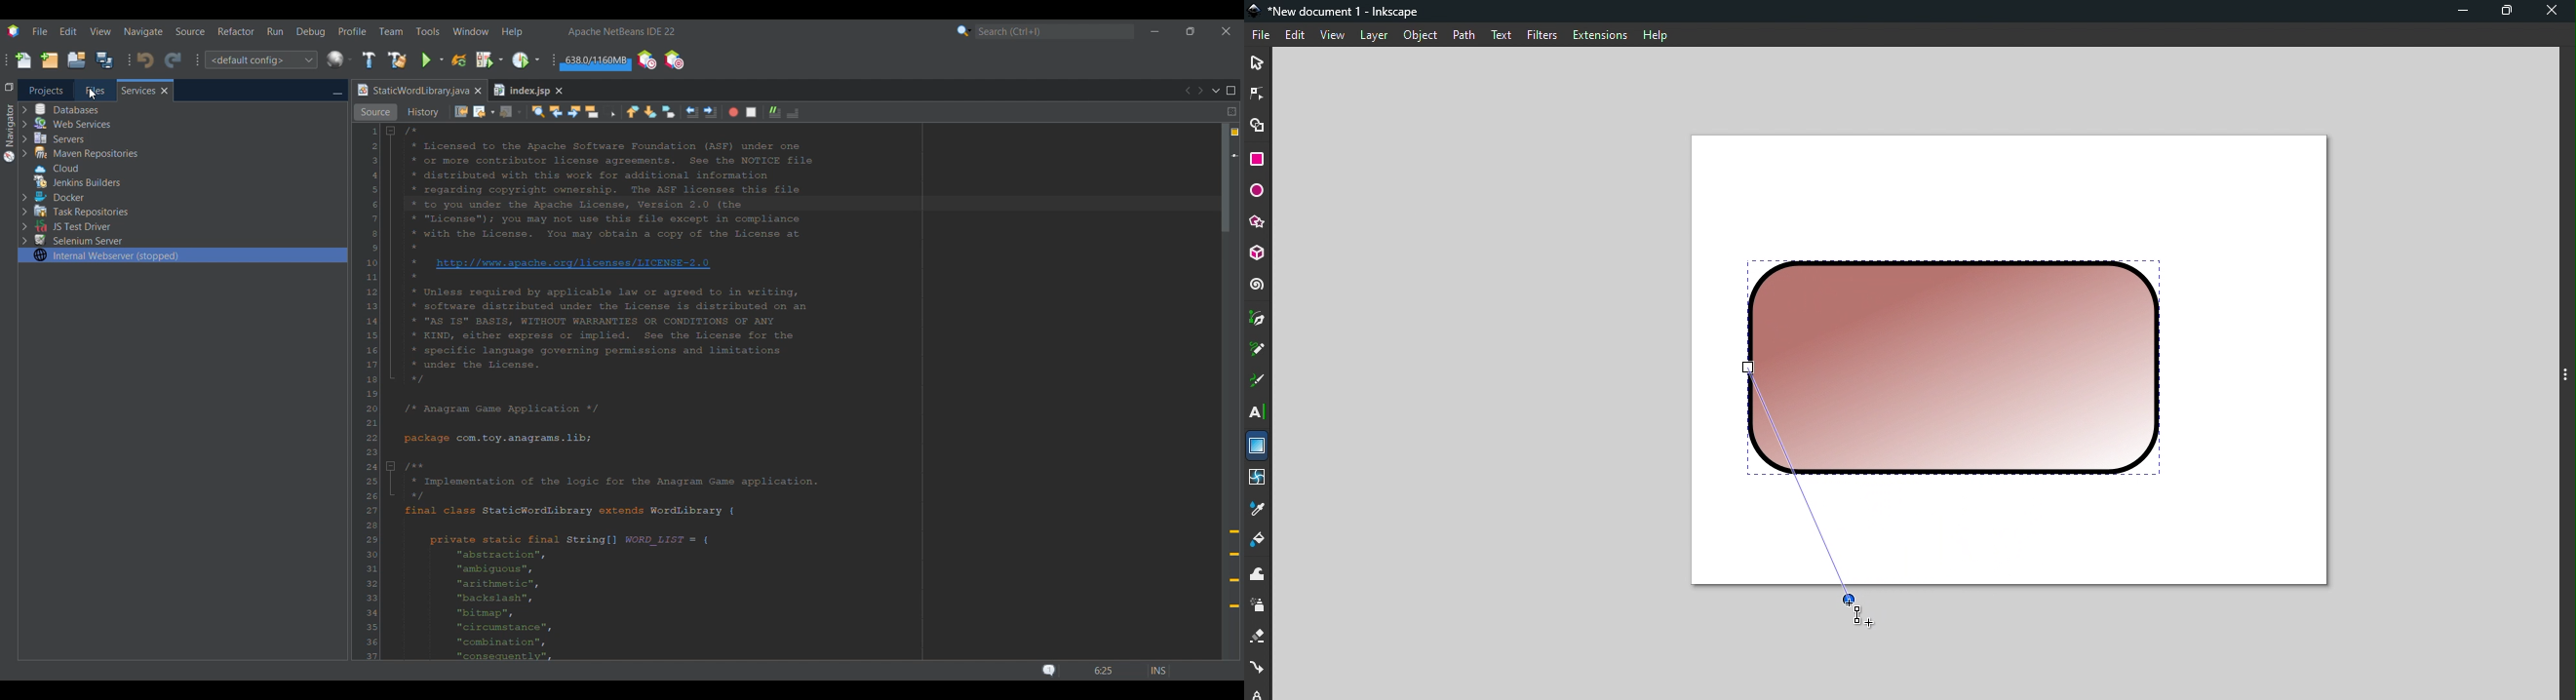 The image size is (2576, 700). I want to click on star/polygon tool, so click(1258, 221).